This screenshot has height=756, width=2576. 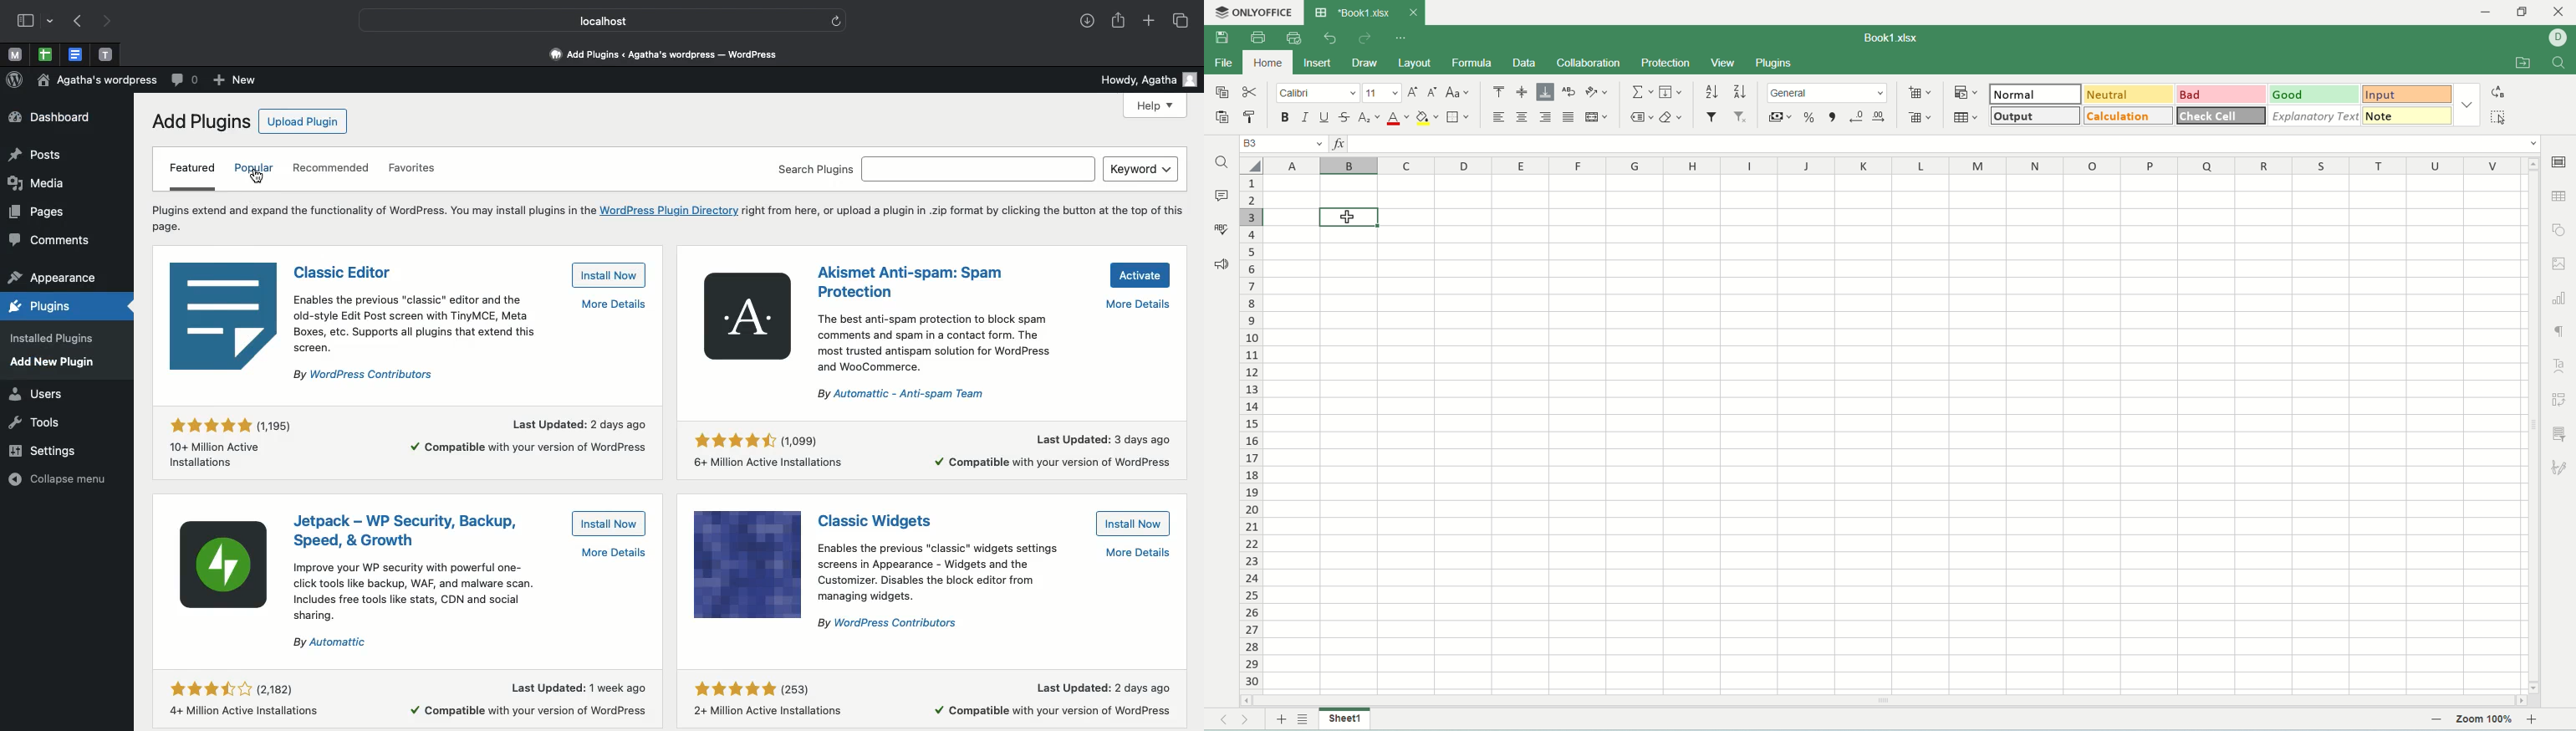 What do you see at coordinates (1782, 117) in the screenshot?
I see `accounting style` at bounding box center [1782, 117].